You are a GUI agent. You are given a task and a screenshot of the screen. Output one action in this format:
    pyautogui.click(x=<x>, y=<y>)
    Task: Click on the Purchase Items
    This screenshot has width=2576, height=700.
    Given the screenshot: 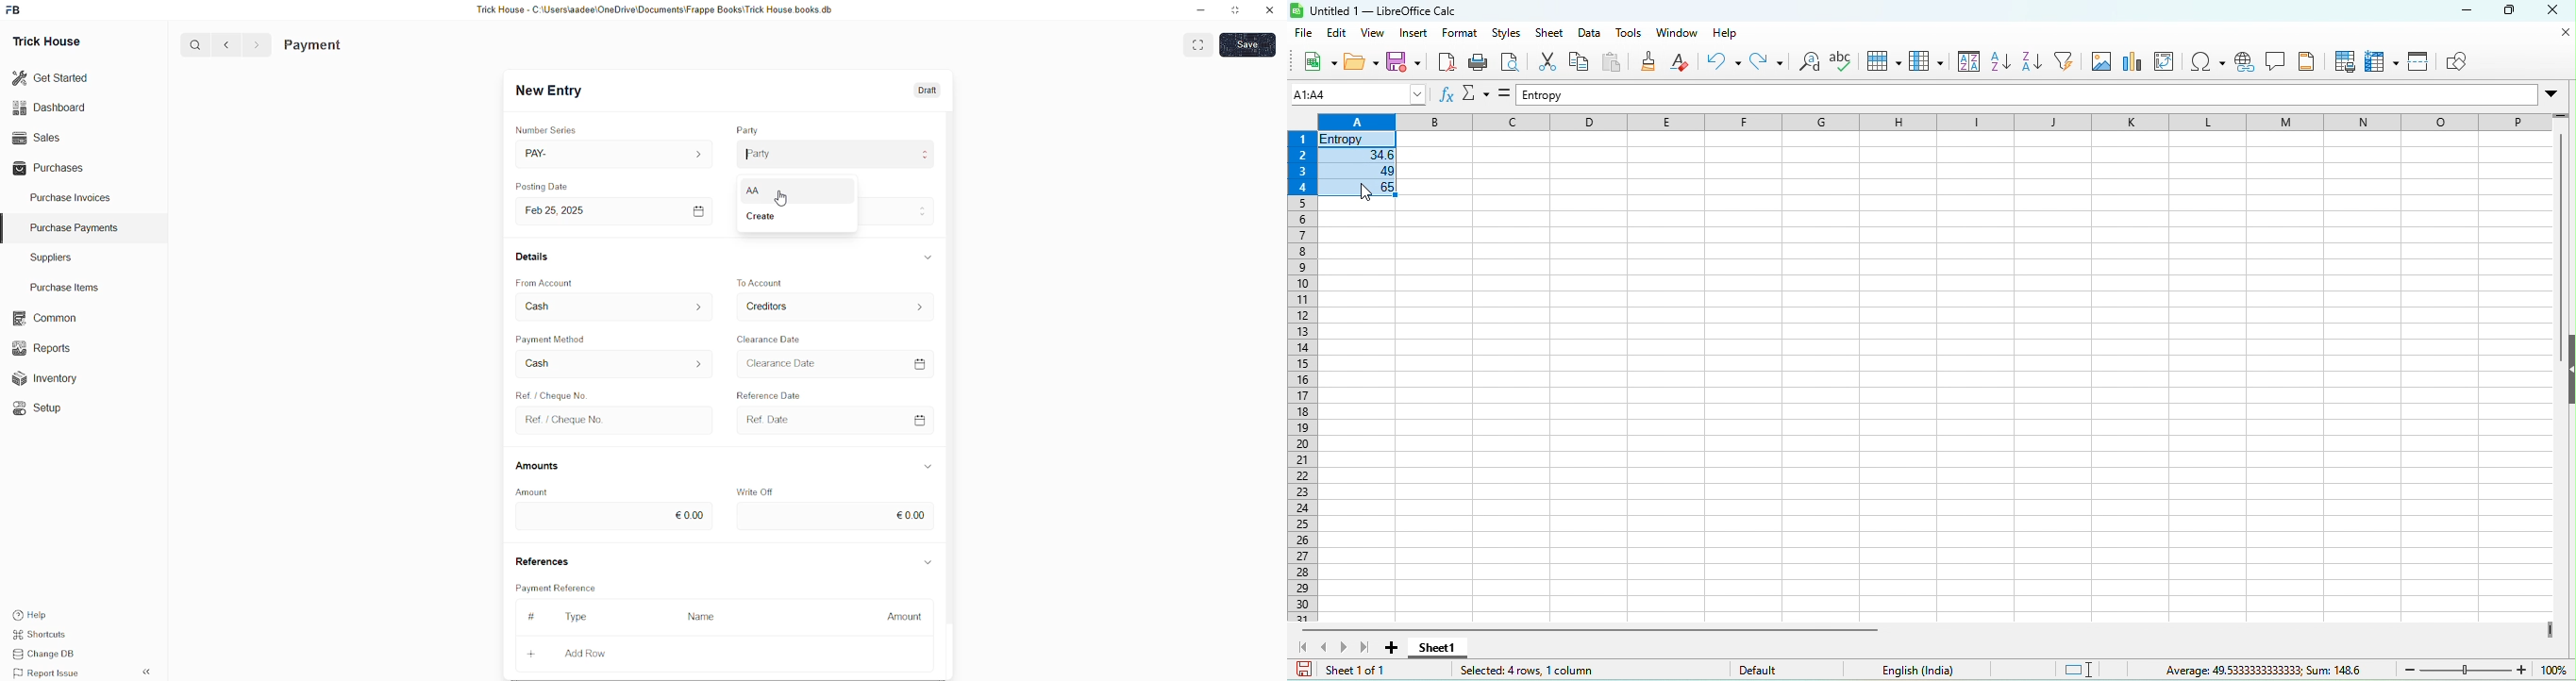 What is the action you would take?
    pyautogui.click(x=68, y=285)
    